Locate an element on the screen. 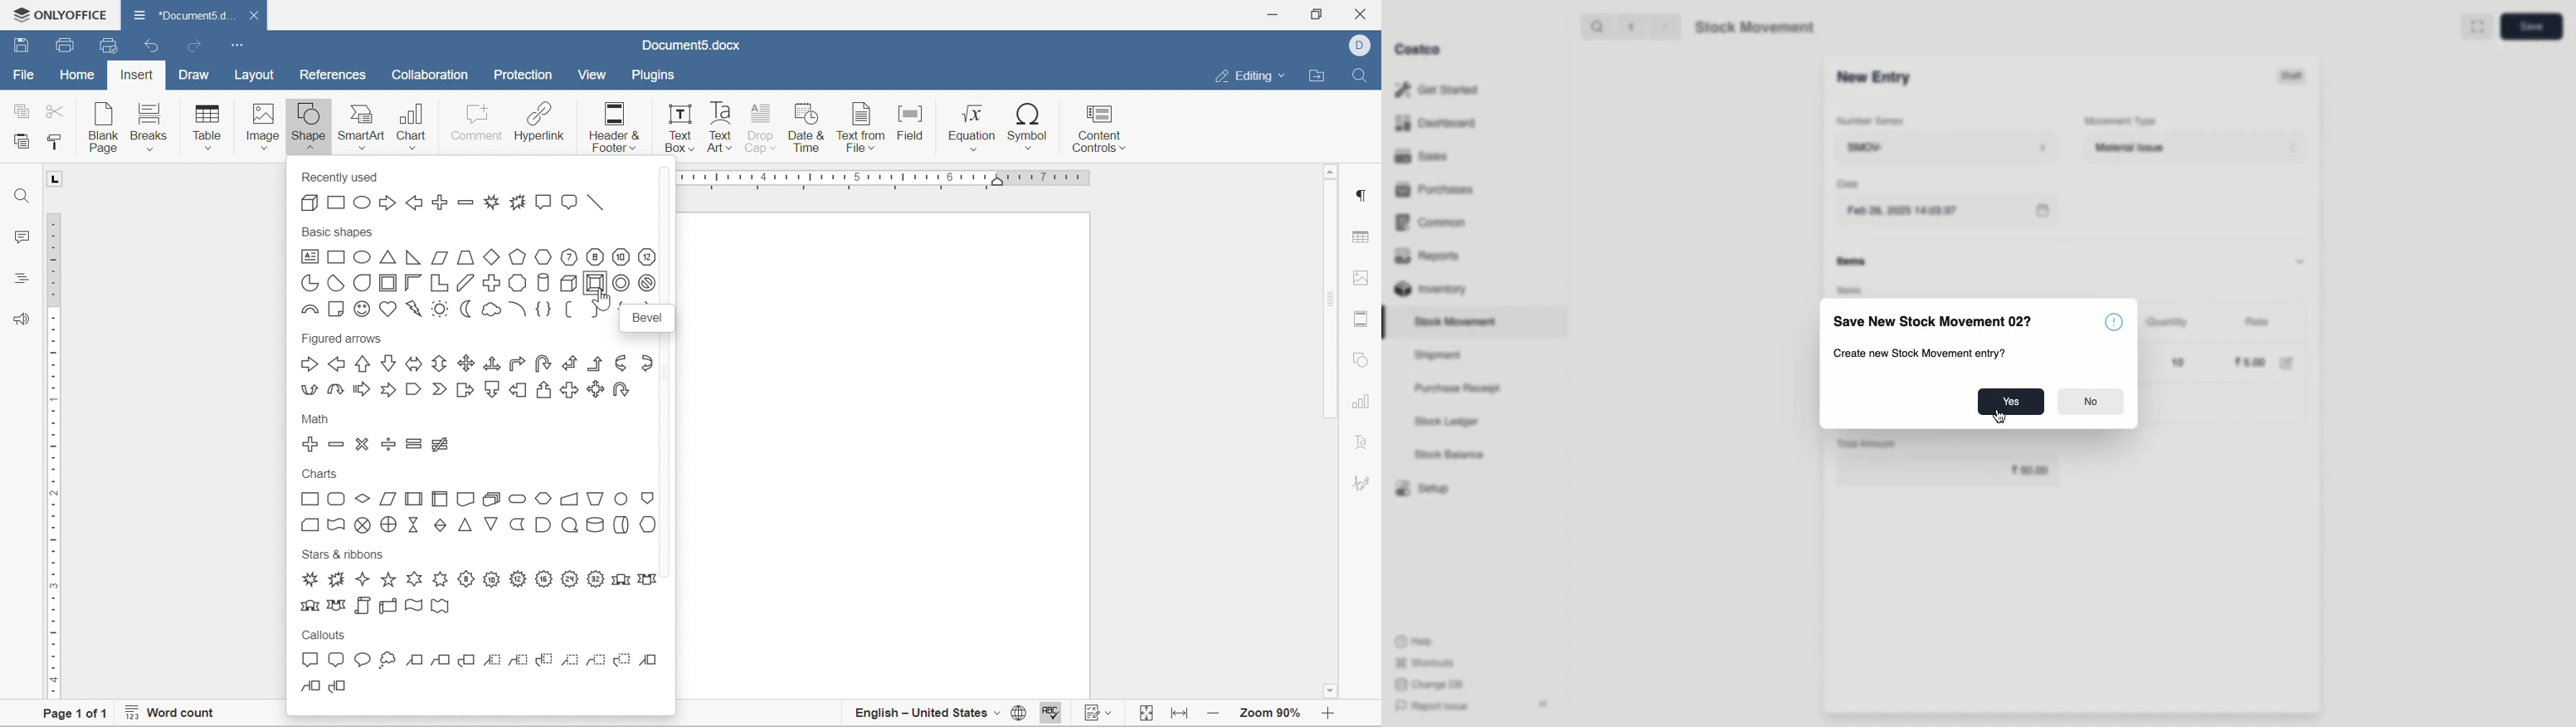 This screenshot has height=728, width=2576. Number Series is located at coordinates (1877, 124).